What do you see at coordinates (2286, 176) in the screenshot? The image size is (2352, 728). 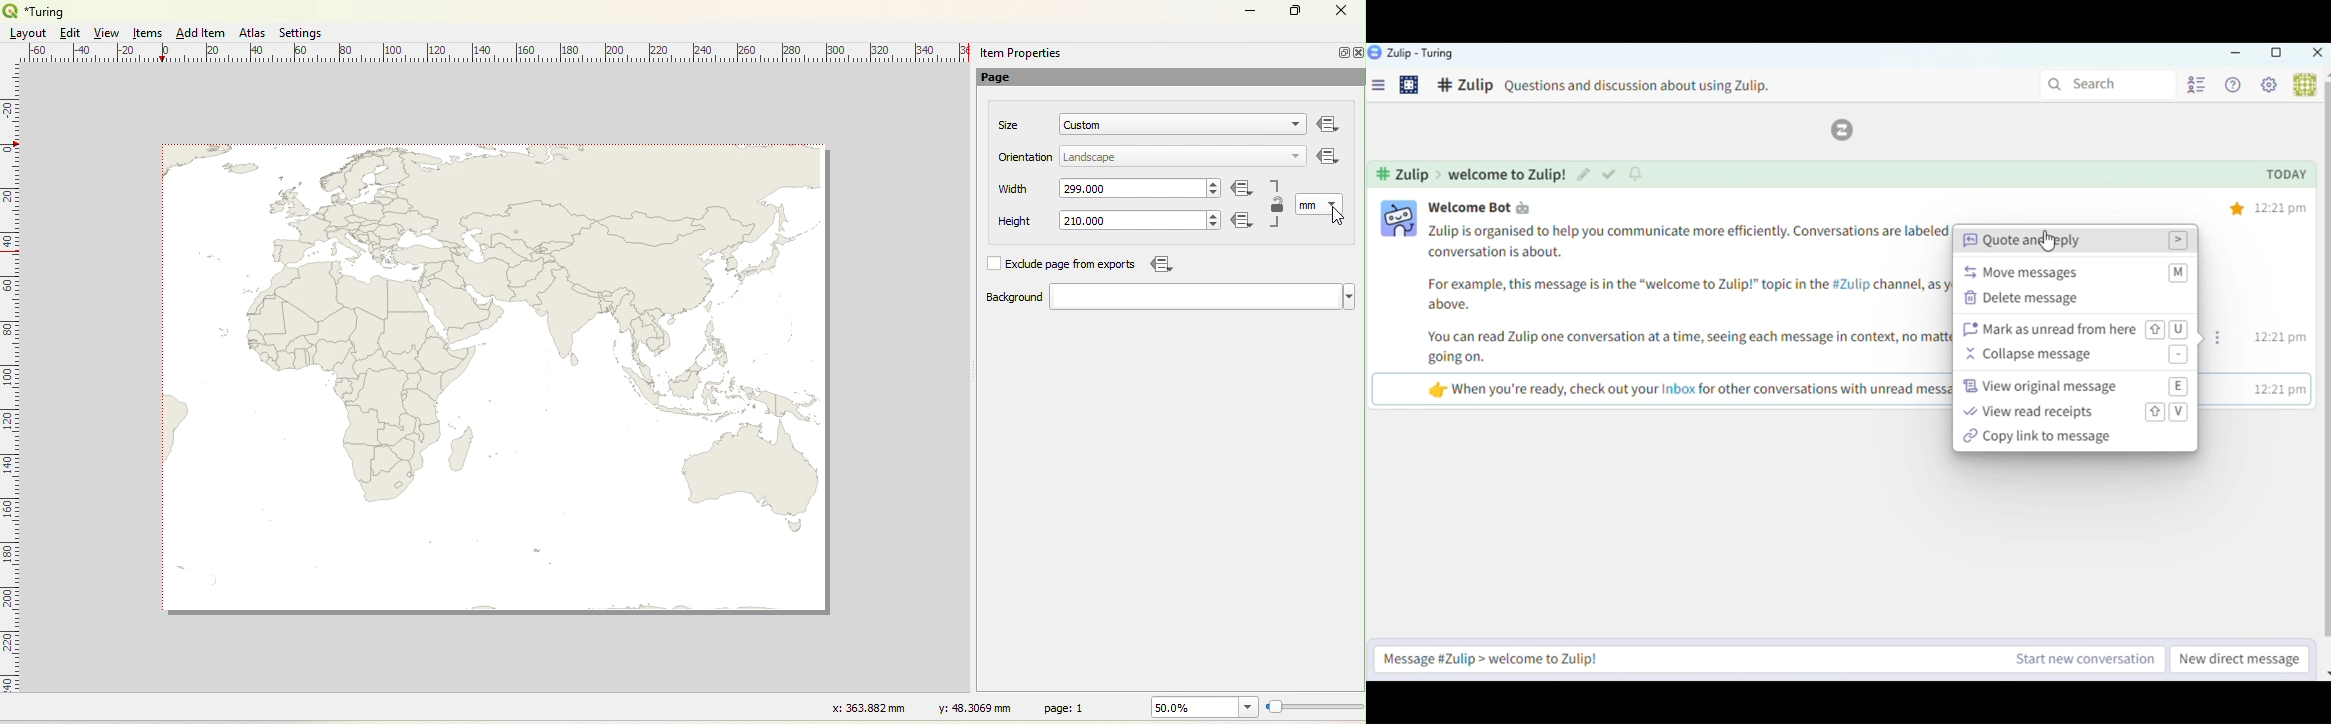 I see `today` at bounding box center [2286, 176].